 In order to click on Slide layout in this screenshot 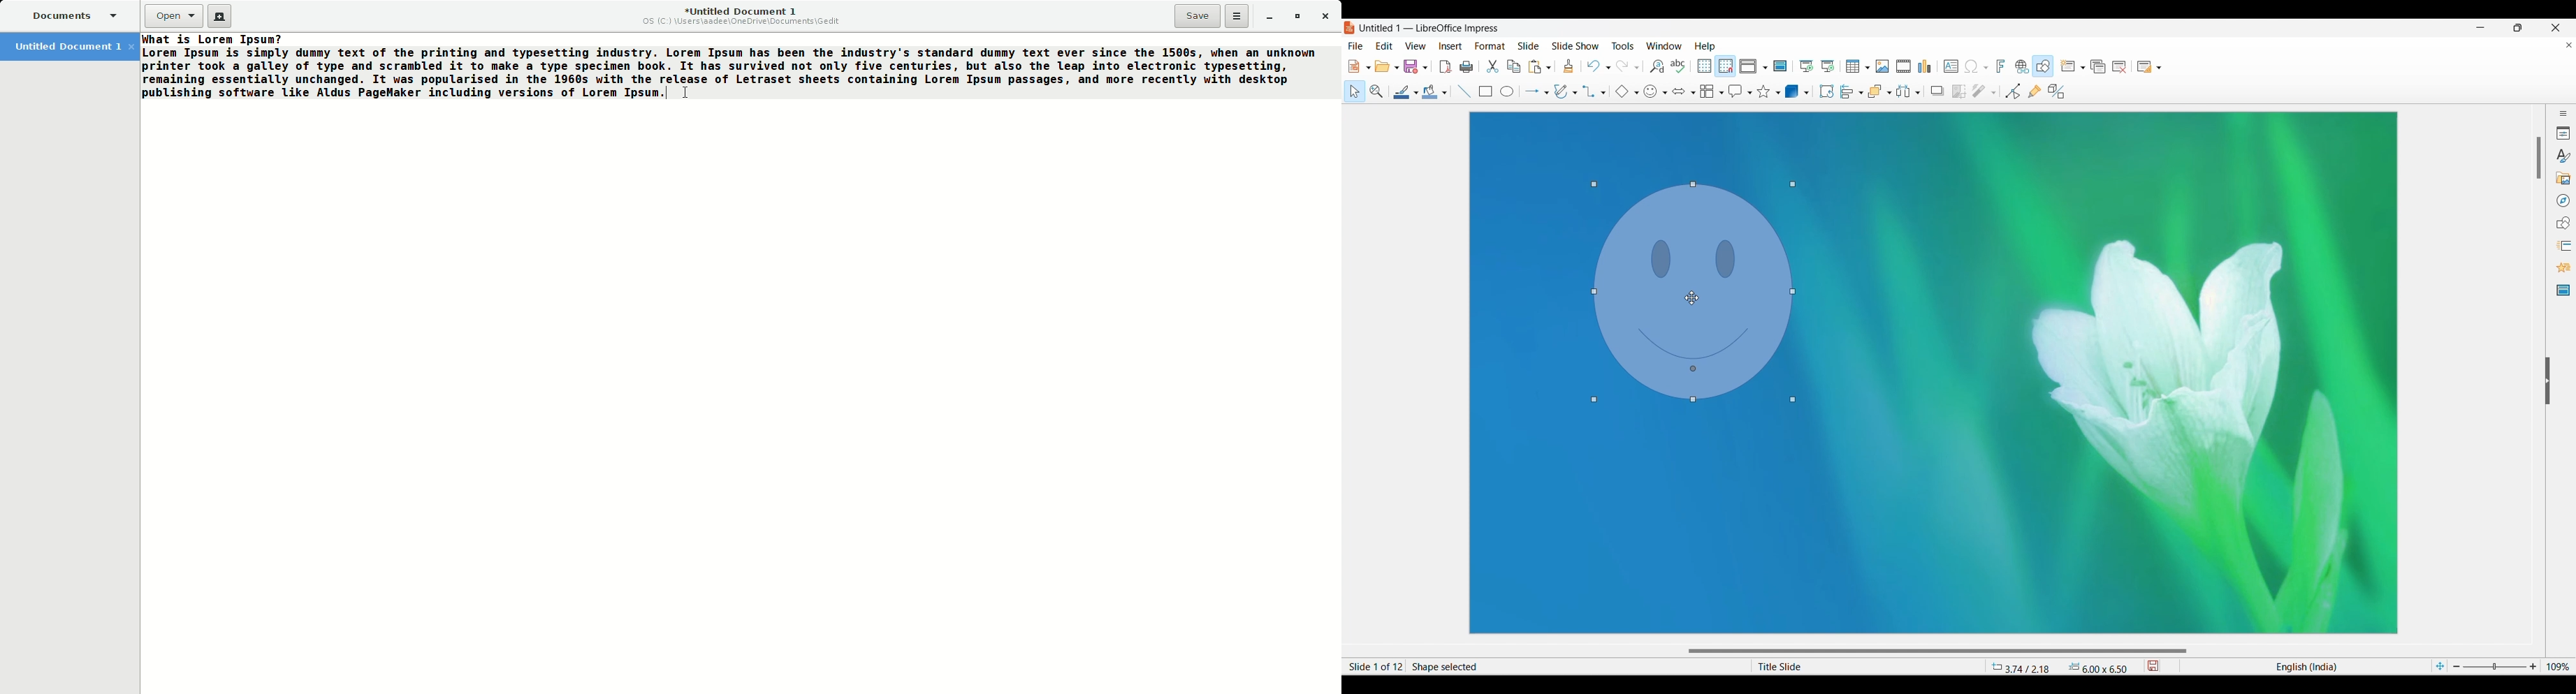, I will do `click(2145, 67)`.